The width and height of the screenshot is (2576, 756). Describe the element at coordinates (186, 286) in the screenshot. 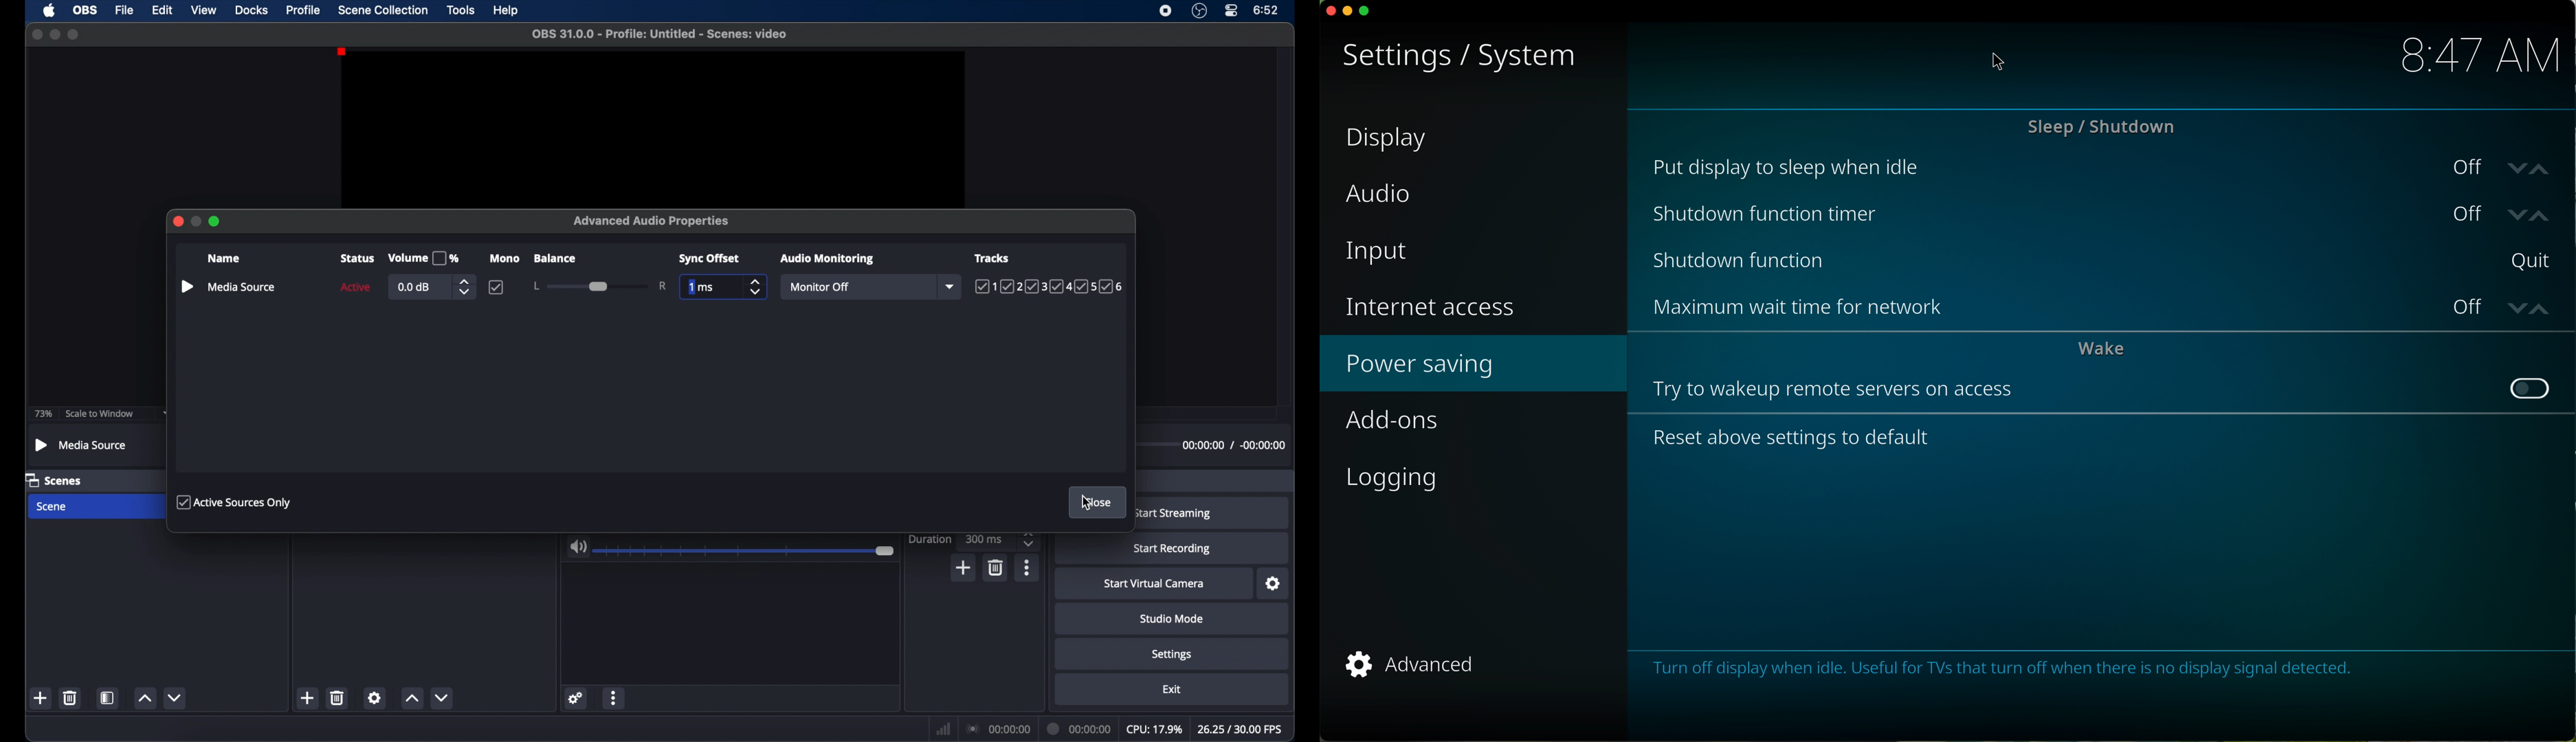

I see `pause` at that location.